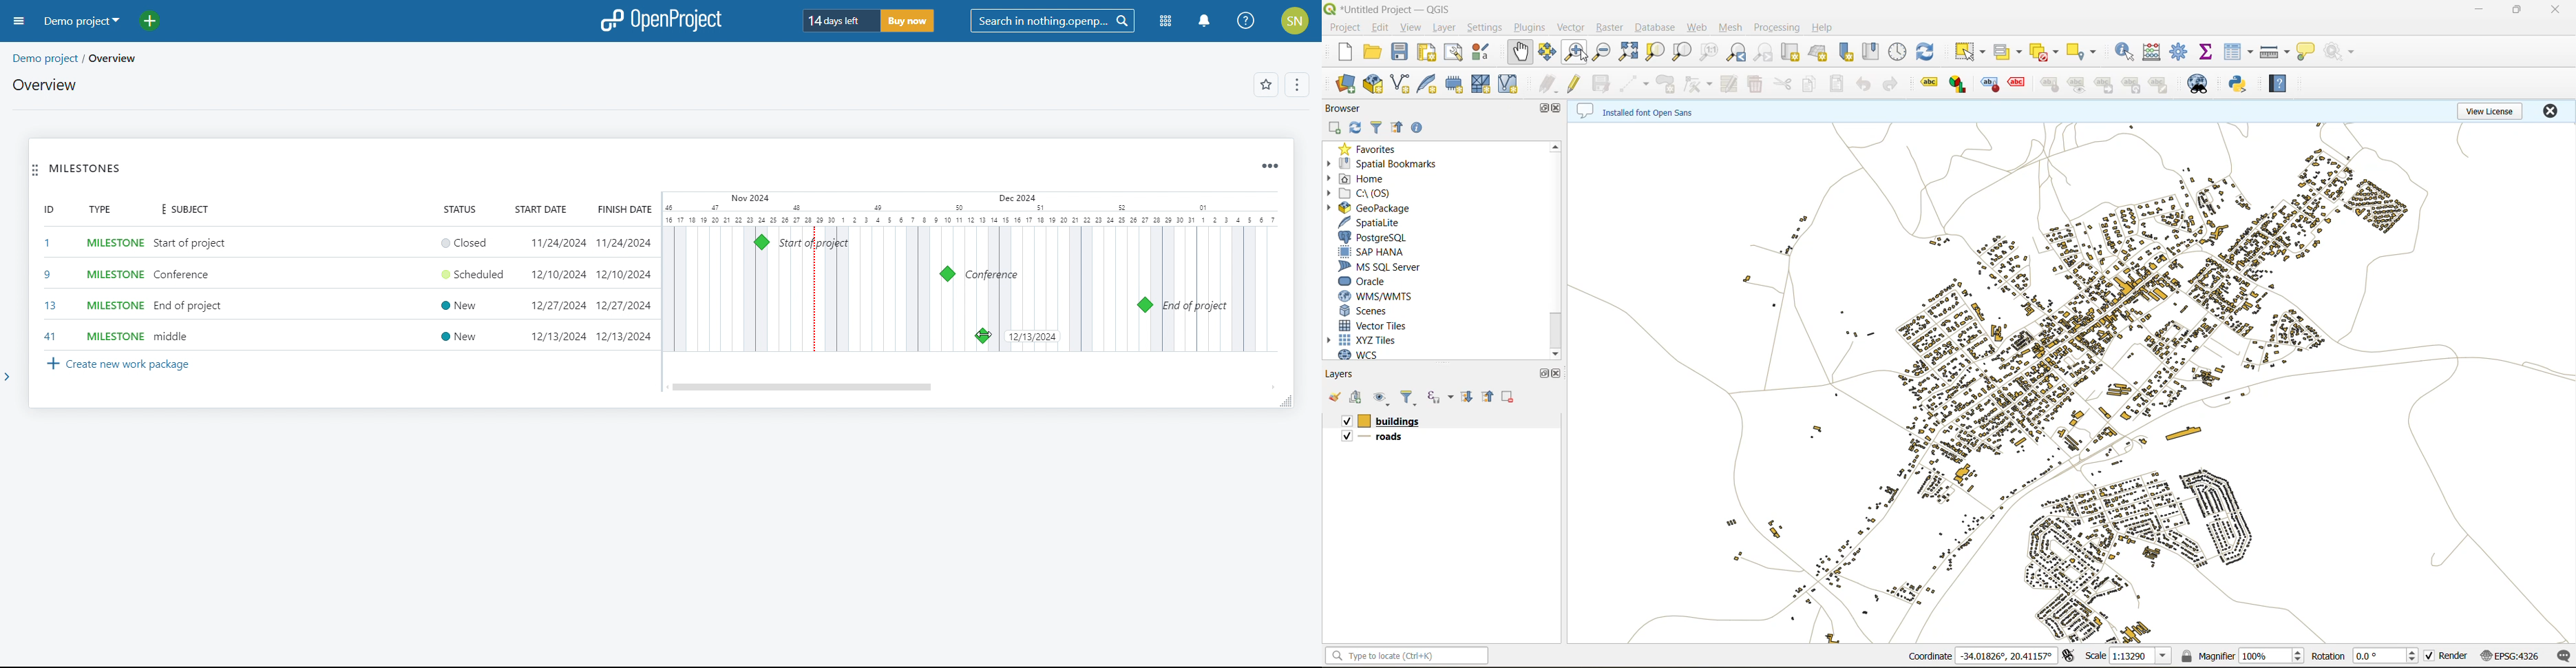 The width and height of the screenshot is (2576, 672). What do you see at coordinates (1373, 252) in the screenshot?
I see `sap hana` at bounding box center [1373, 252].